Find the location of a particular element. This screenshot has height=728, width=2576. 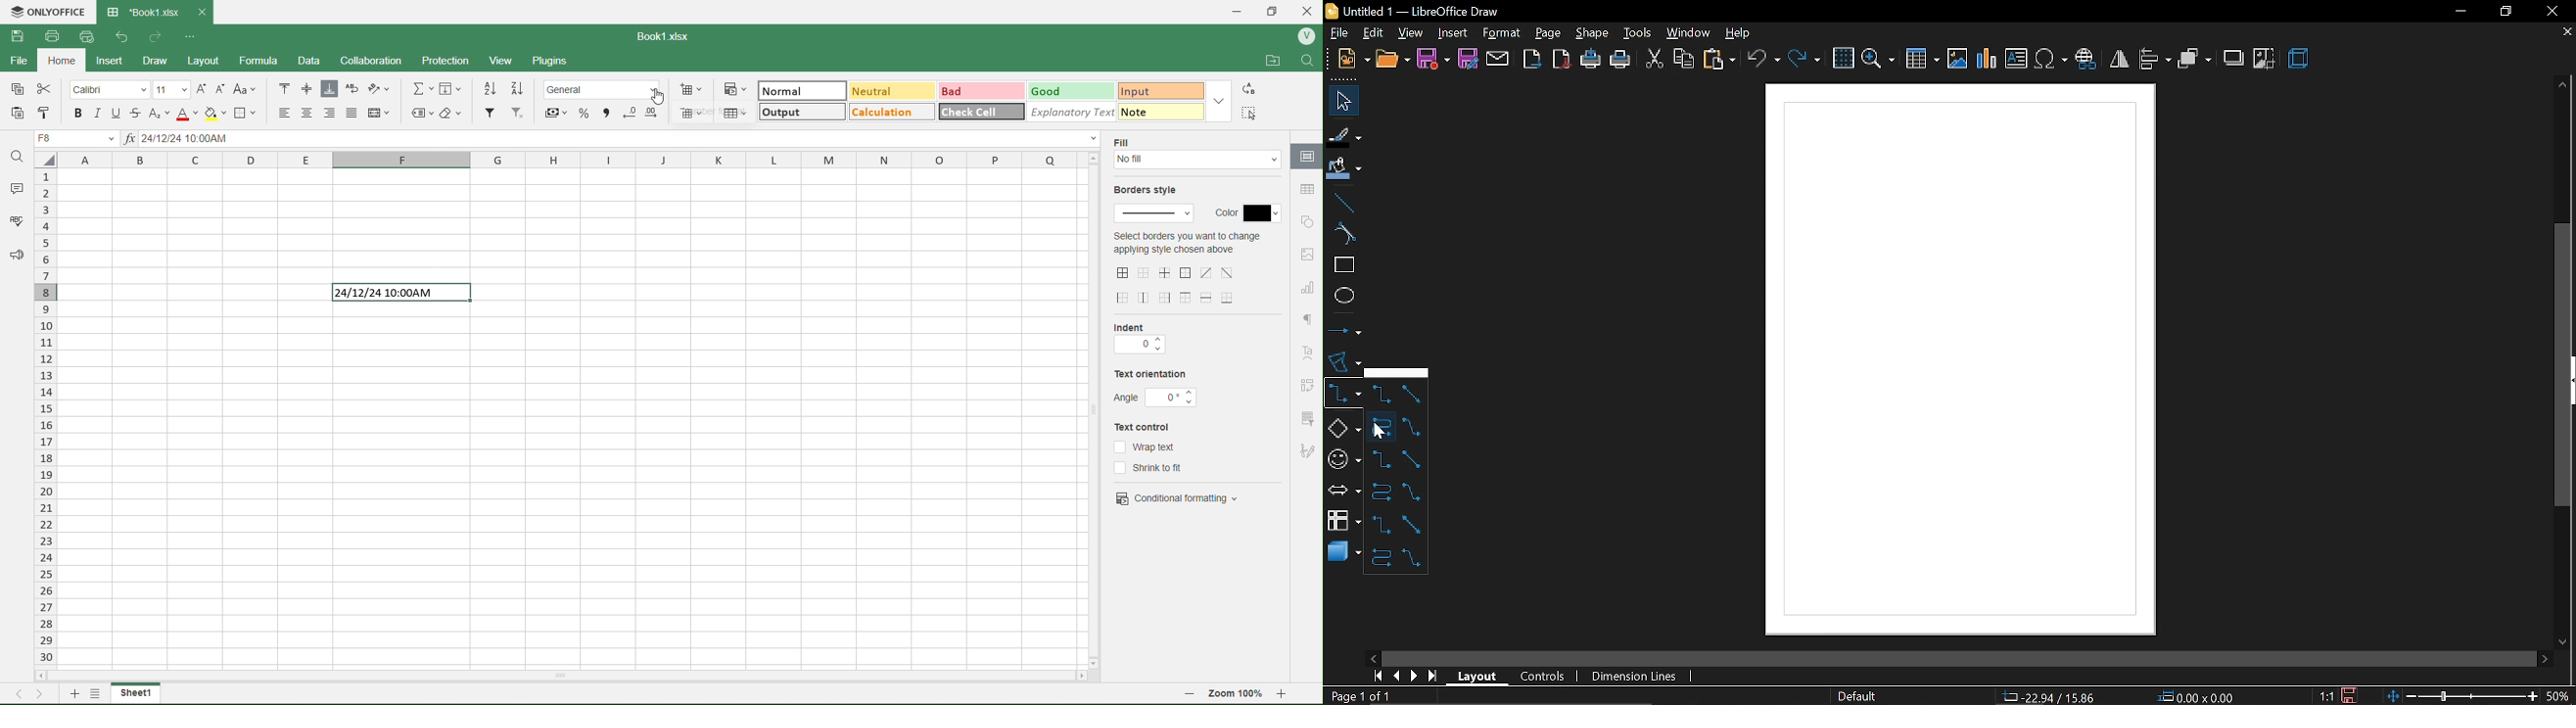

Named Ranges is located at coordinates (421, 113).